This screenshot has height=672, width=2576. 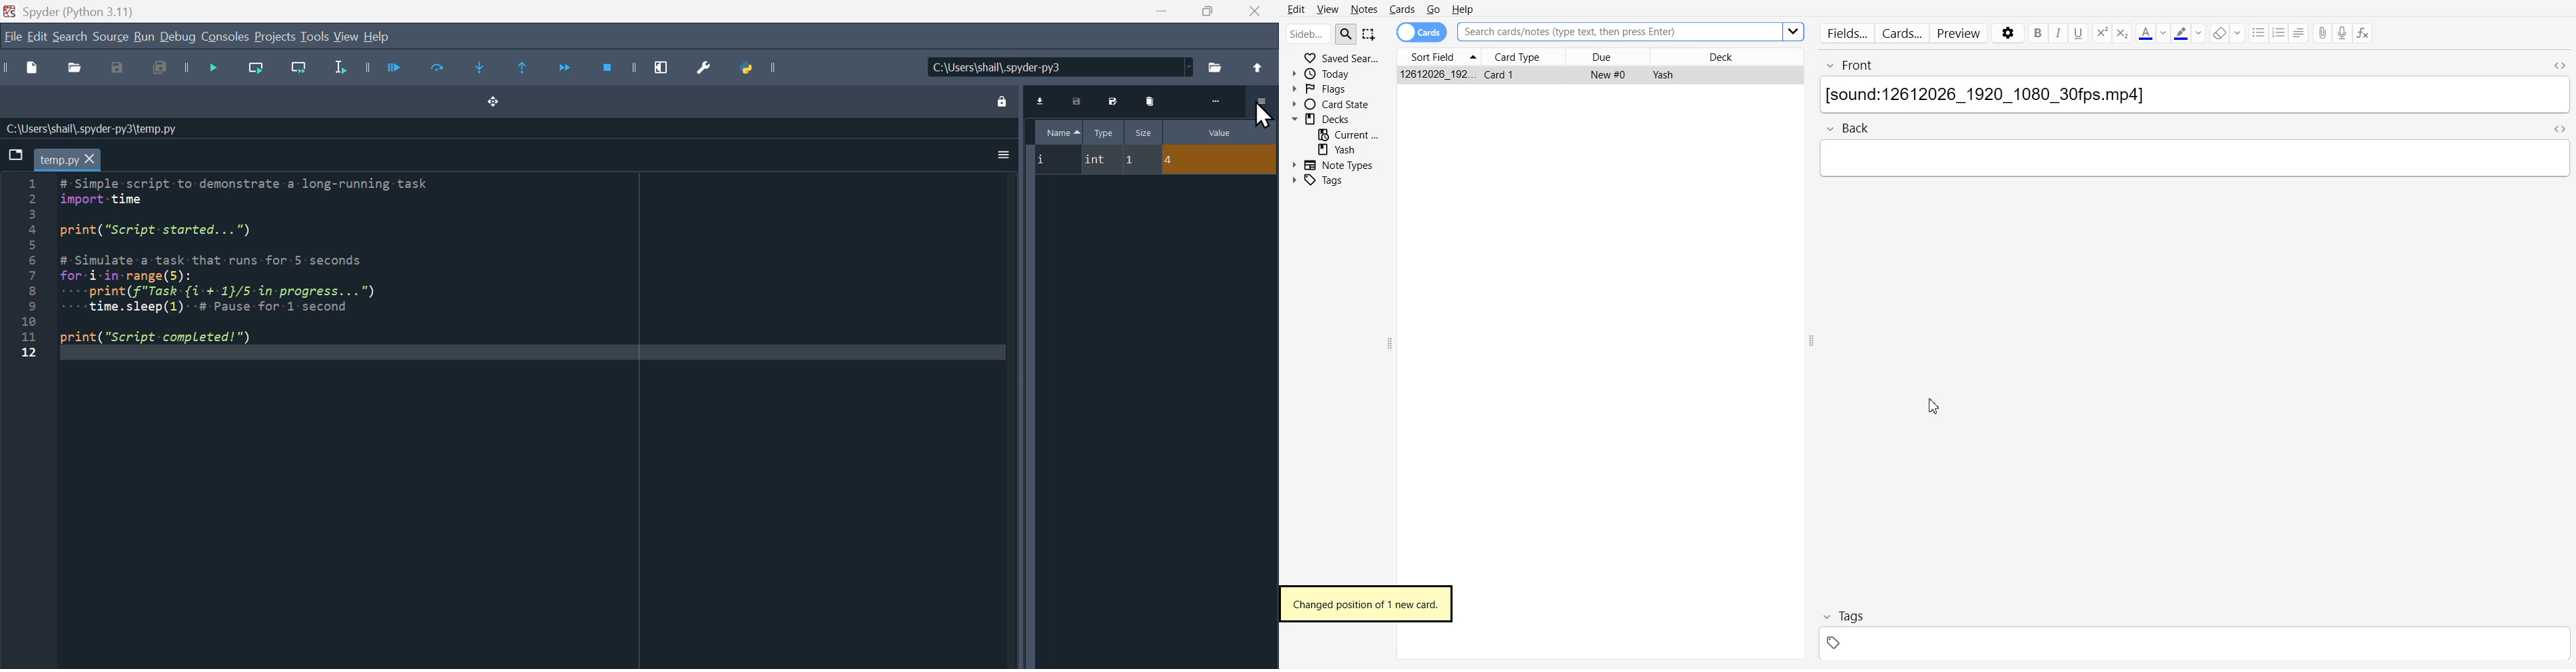 I want to click on tools, so click(x=315, y=35).